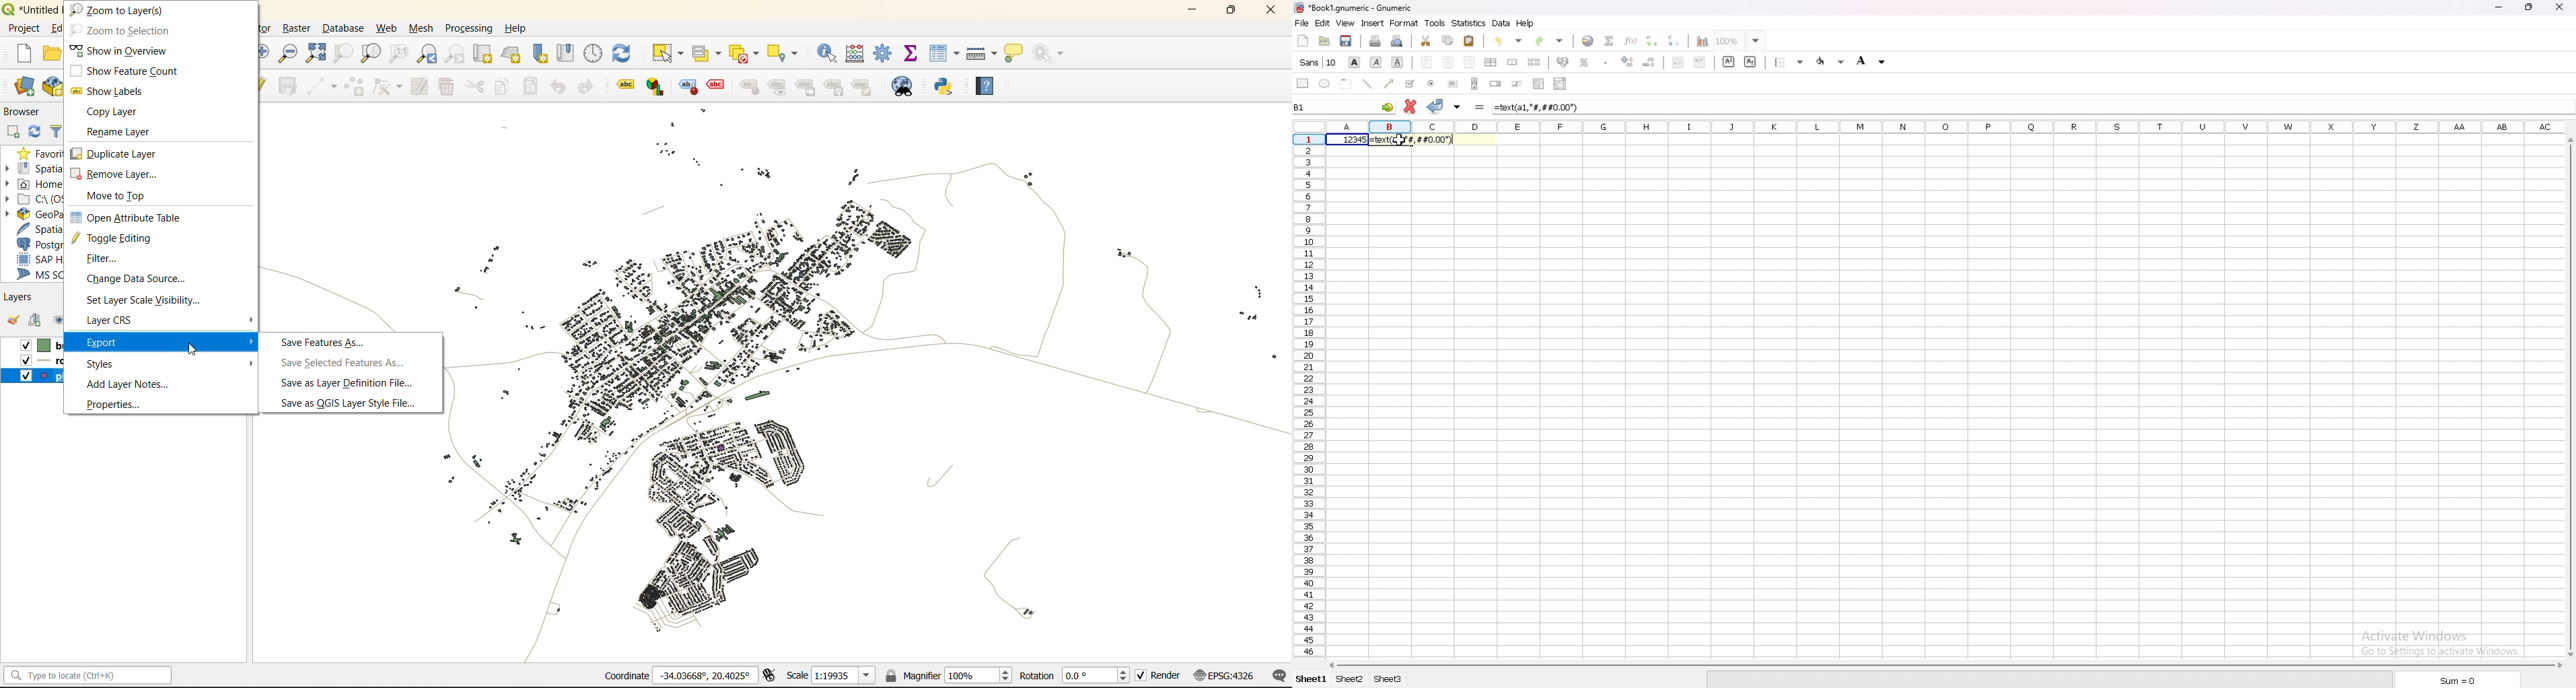 The width and height of the screenshot is (2576, 700). Describe the element at coordinates (319, 54) in the screenshot. I see `zoom full` at that location.